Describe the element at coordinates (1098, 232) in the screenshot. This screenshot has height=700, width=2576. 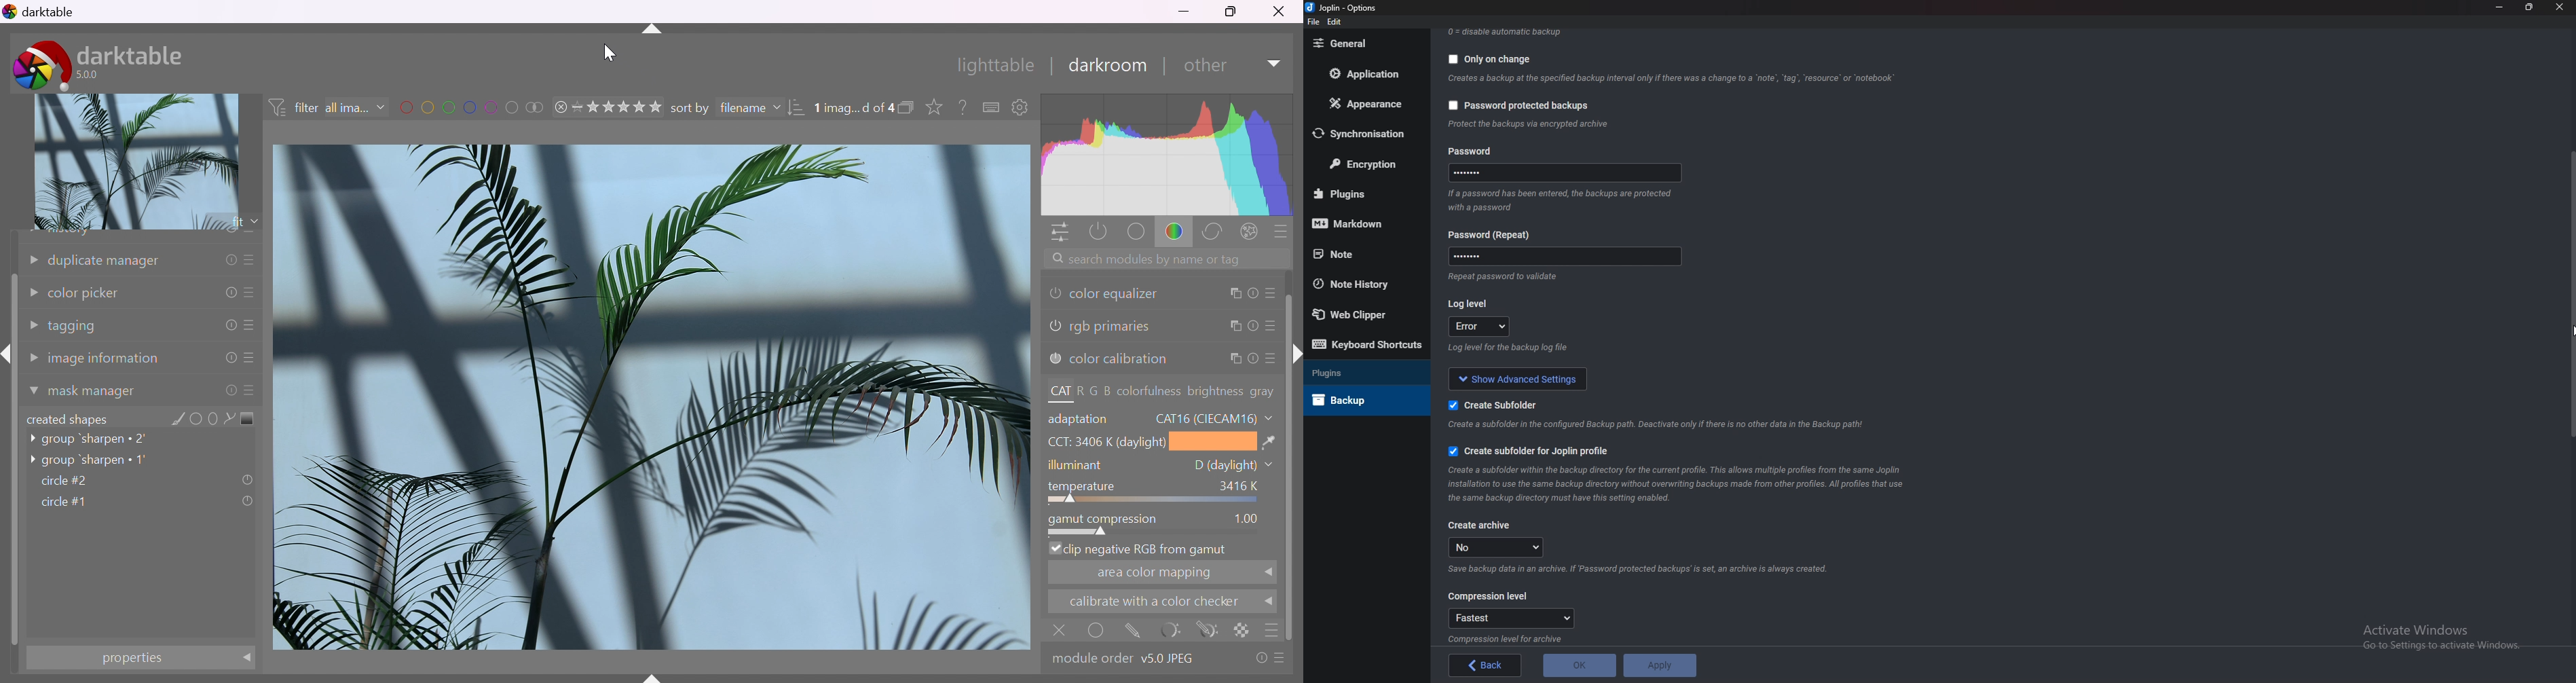
I see `show only active modules` at that location.